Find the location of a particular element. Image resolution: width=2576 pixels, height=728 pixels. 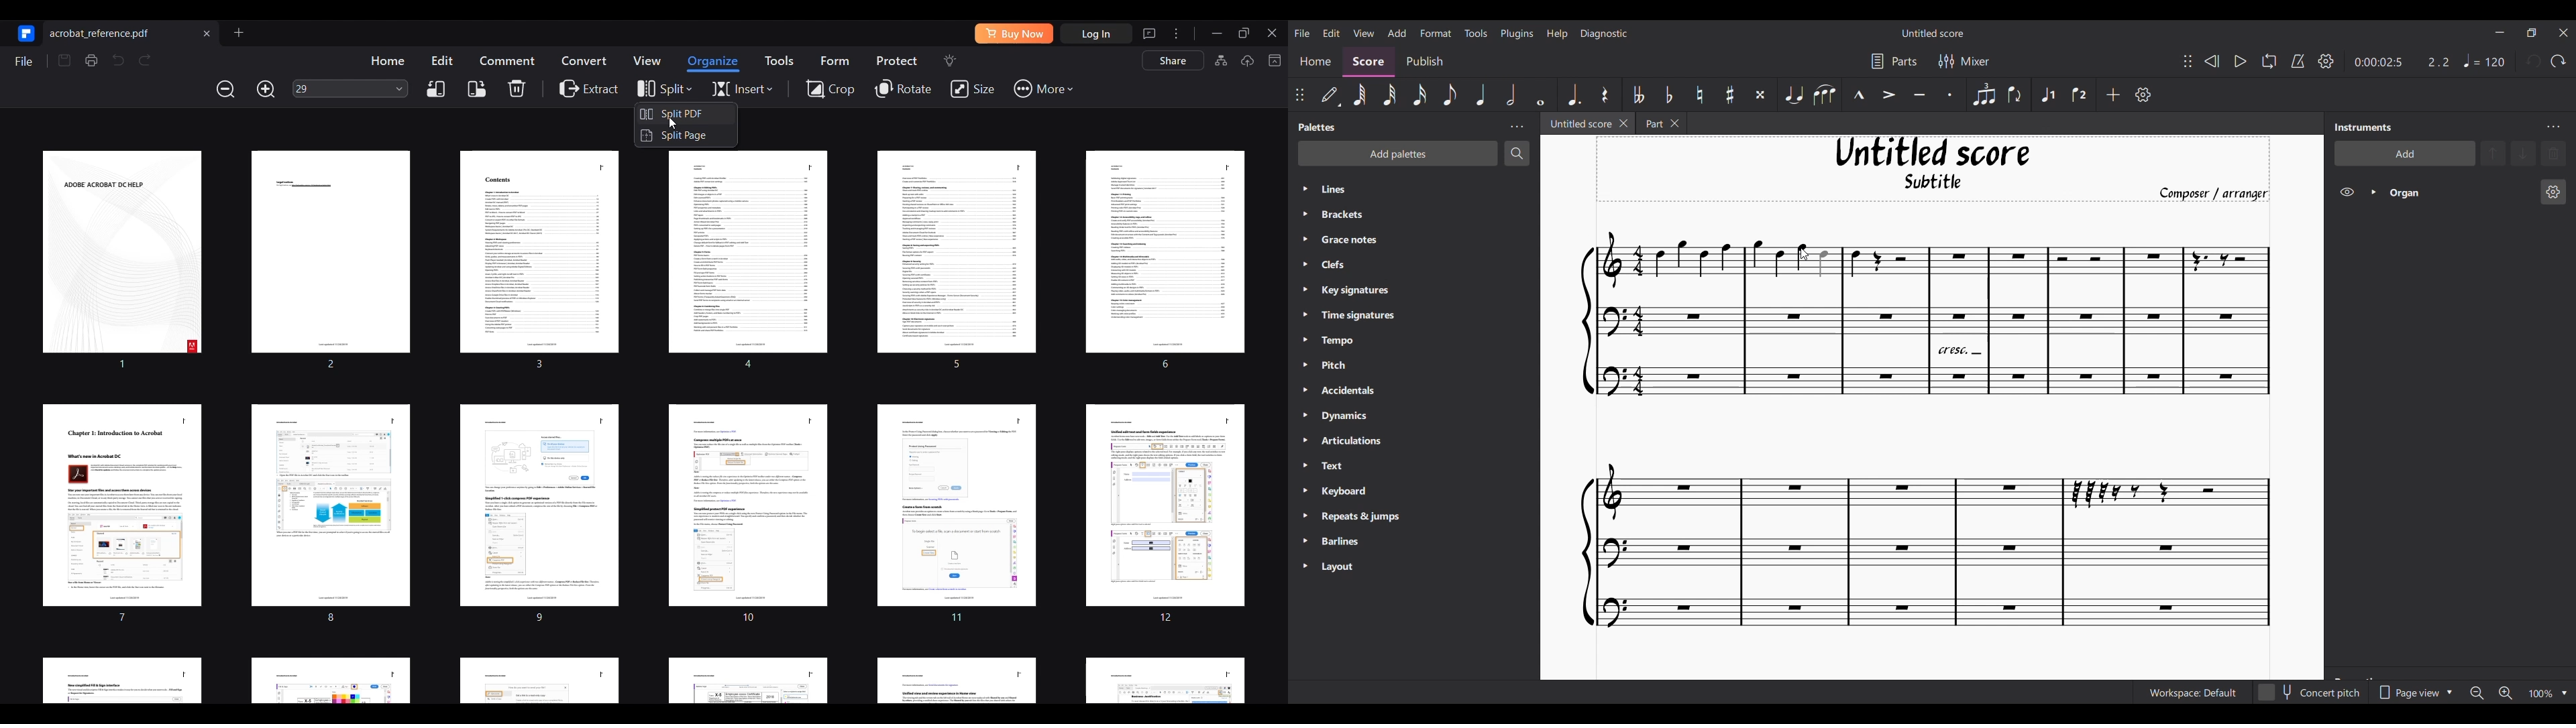

Current duration and ratio is located at coordinates (2402, 62).